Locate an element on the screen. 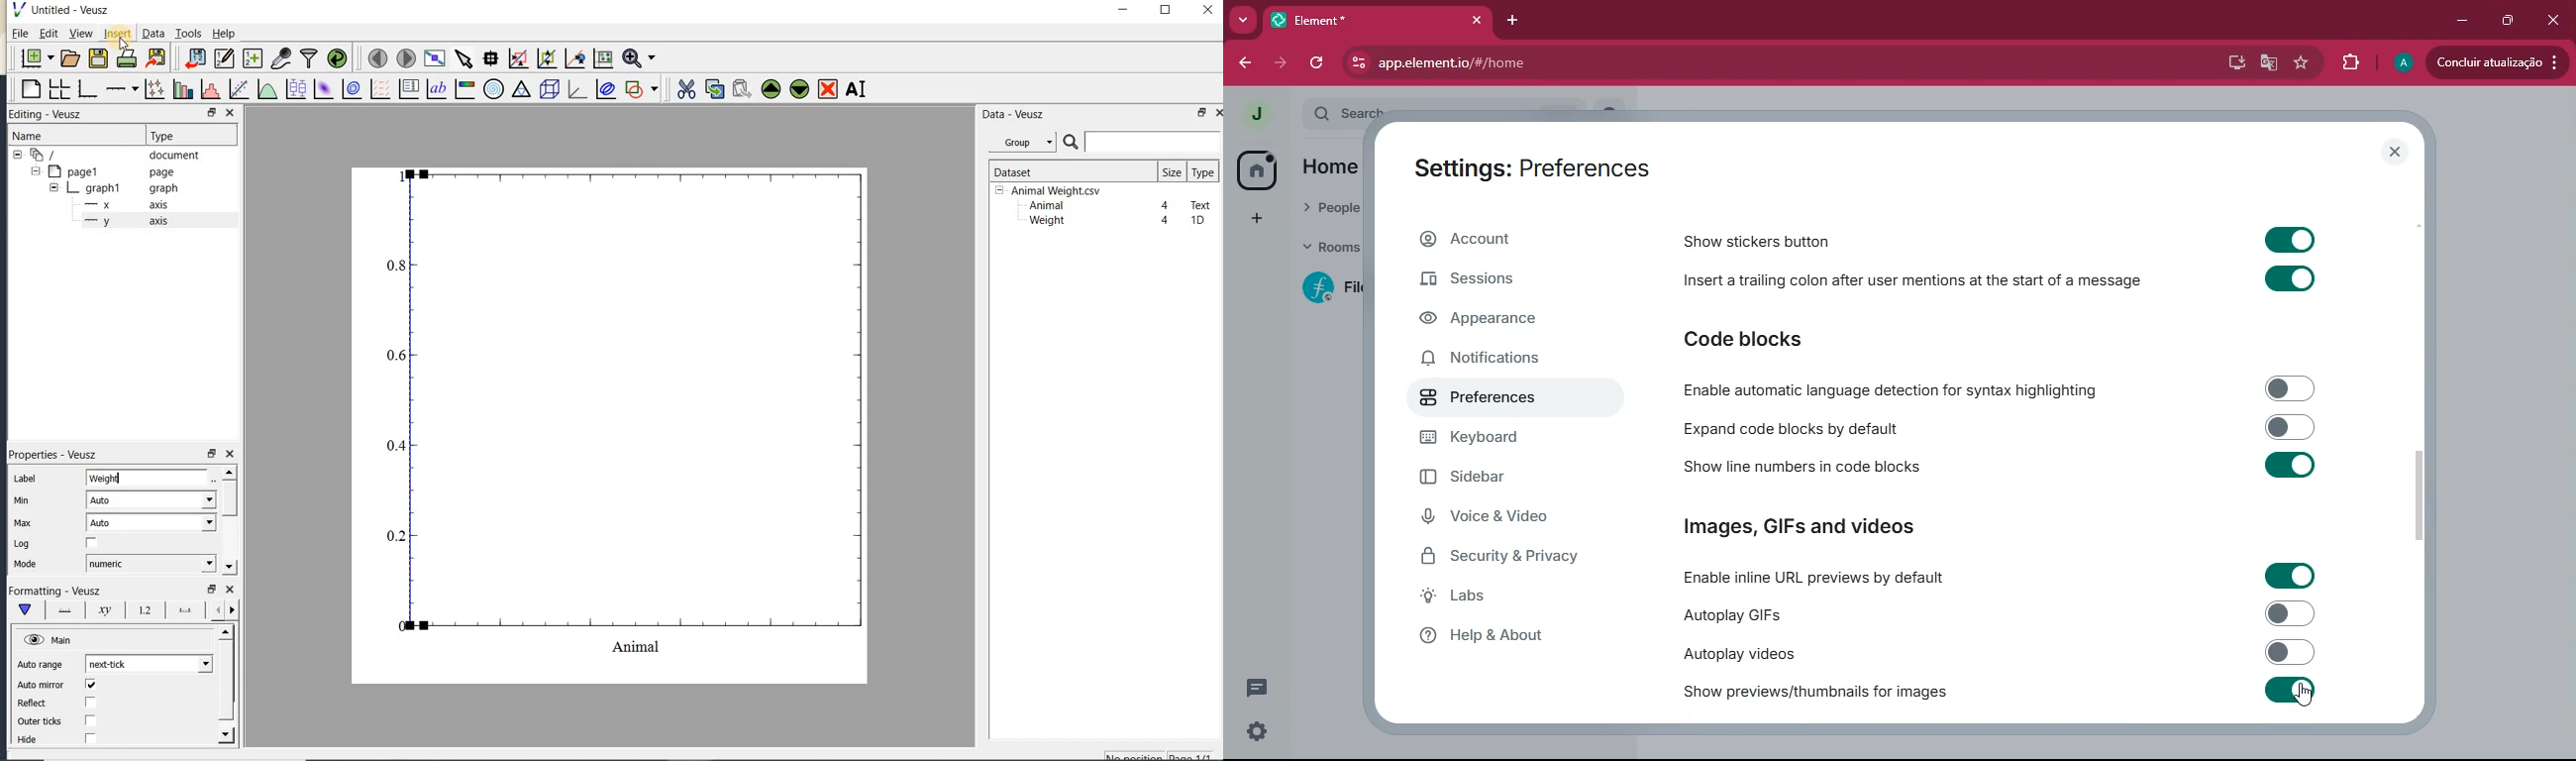  Weight is located at coordinates (1046, 222).